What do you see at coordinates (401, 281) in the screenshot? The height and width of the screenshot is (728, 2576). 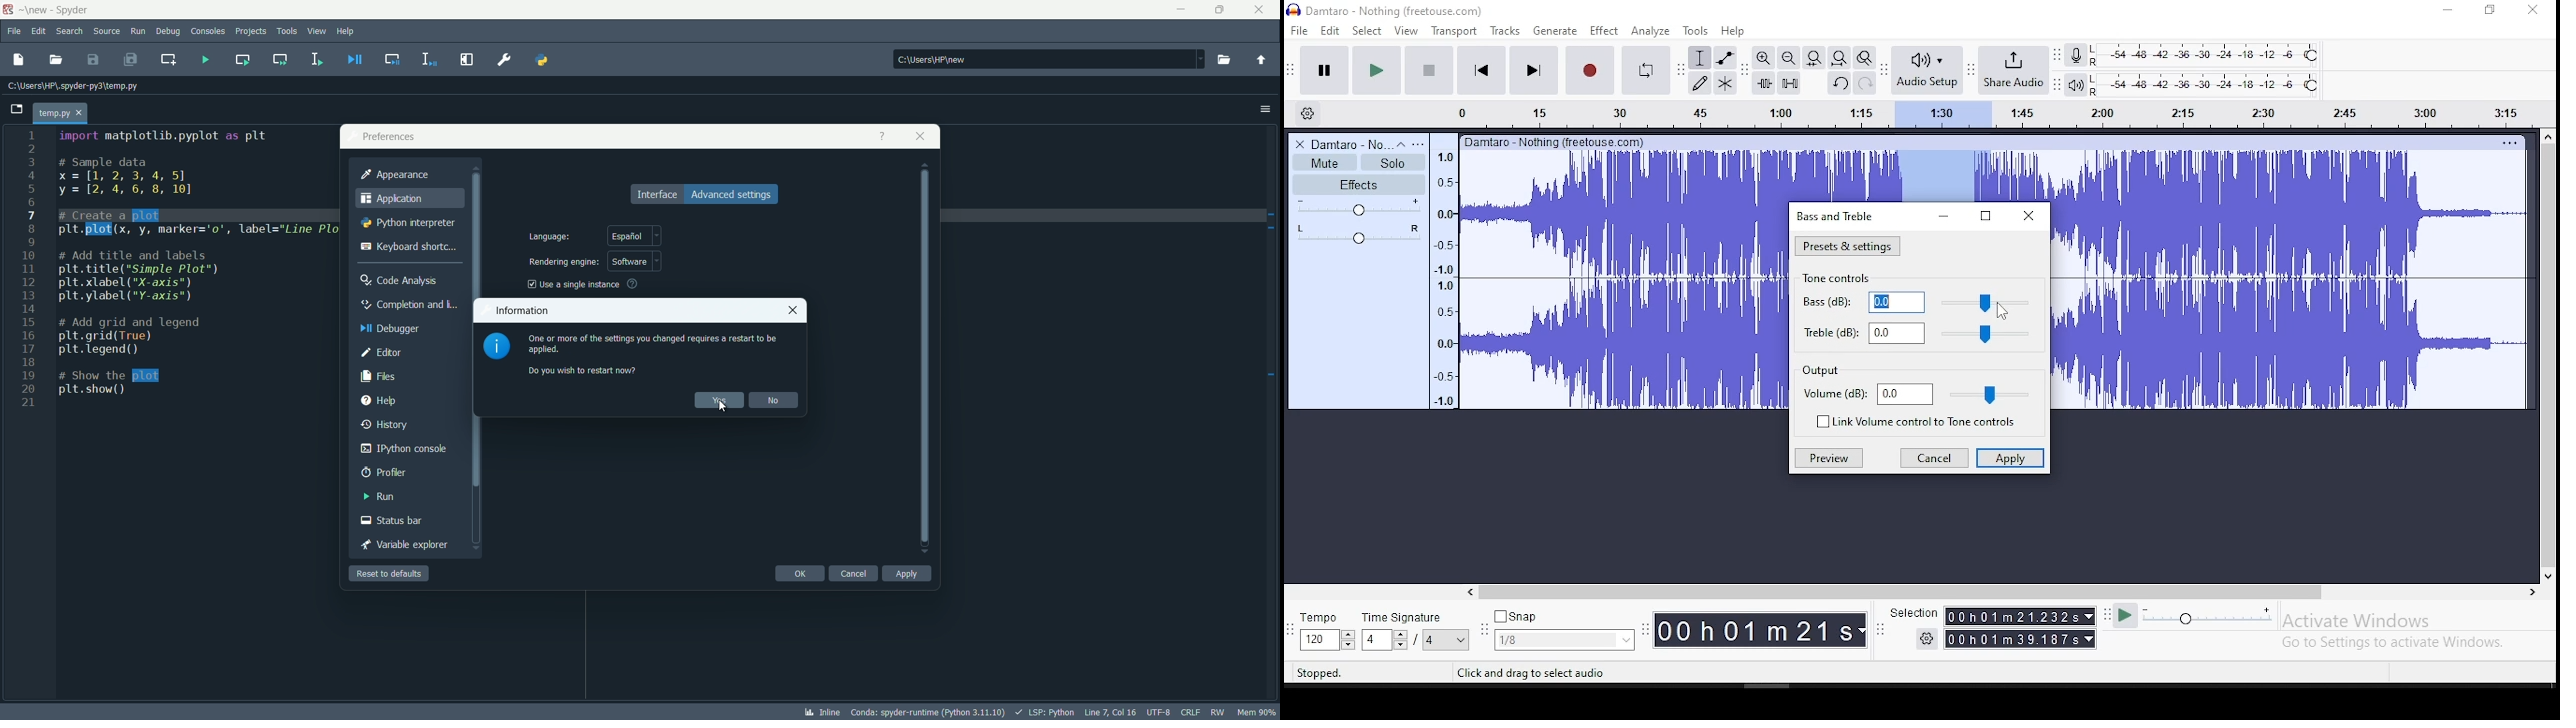 I see `code analysis` at bounding box center [401, 281].